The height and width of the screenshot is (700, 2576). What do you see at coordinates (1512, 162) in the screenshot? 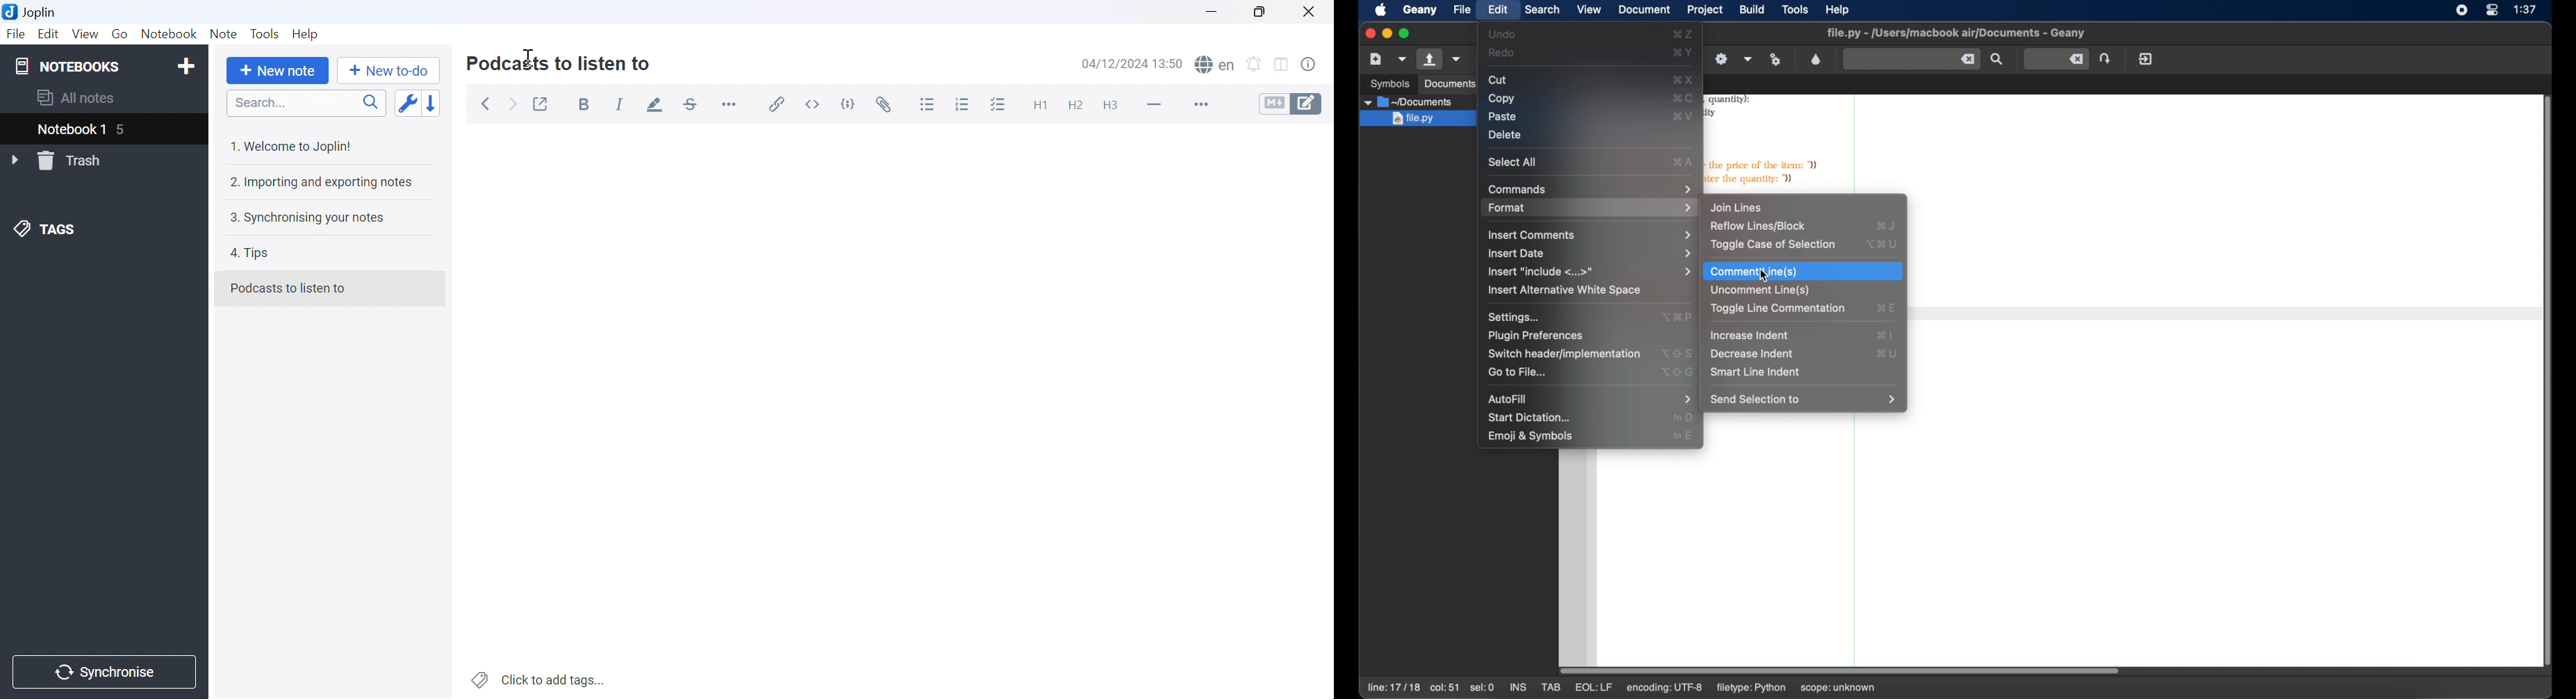
I see `select all` at bounding box center [1512, 162].